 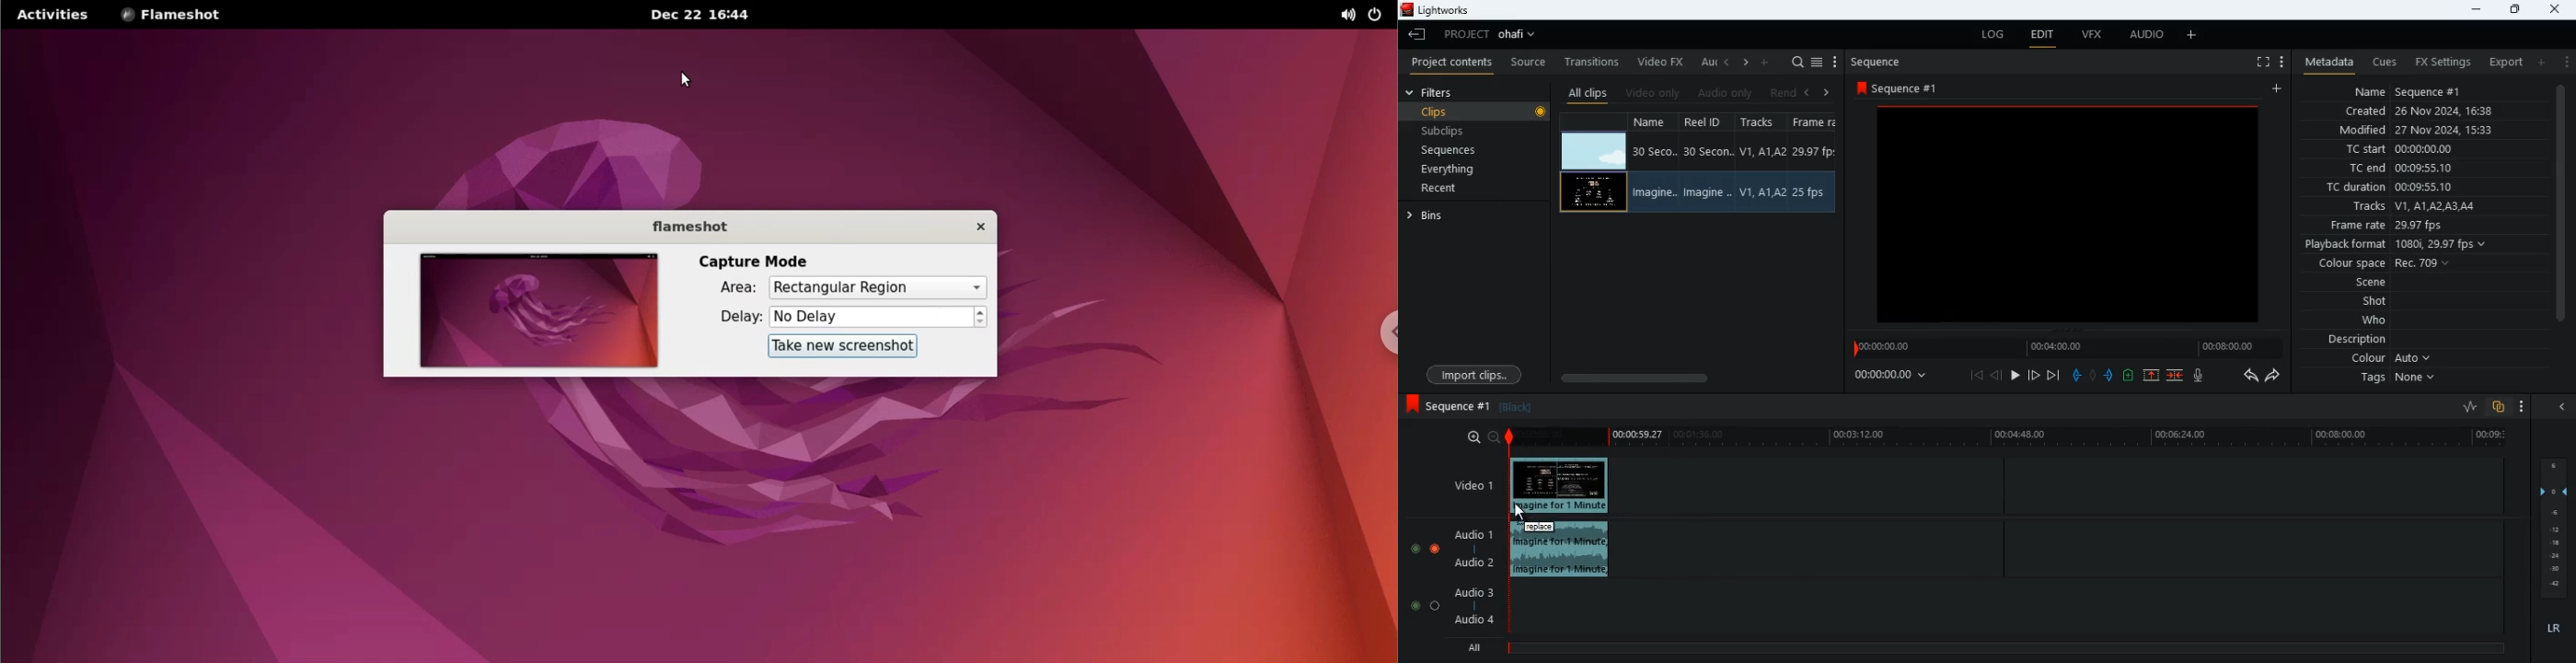 What do you see at coordinates (1468, 169) in the screenshot?
I see `everything` at bounding box center [1468, 169].